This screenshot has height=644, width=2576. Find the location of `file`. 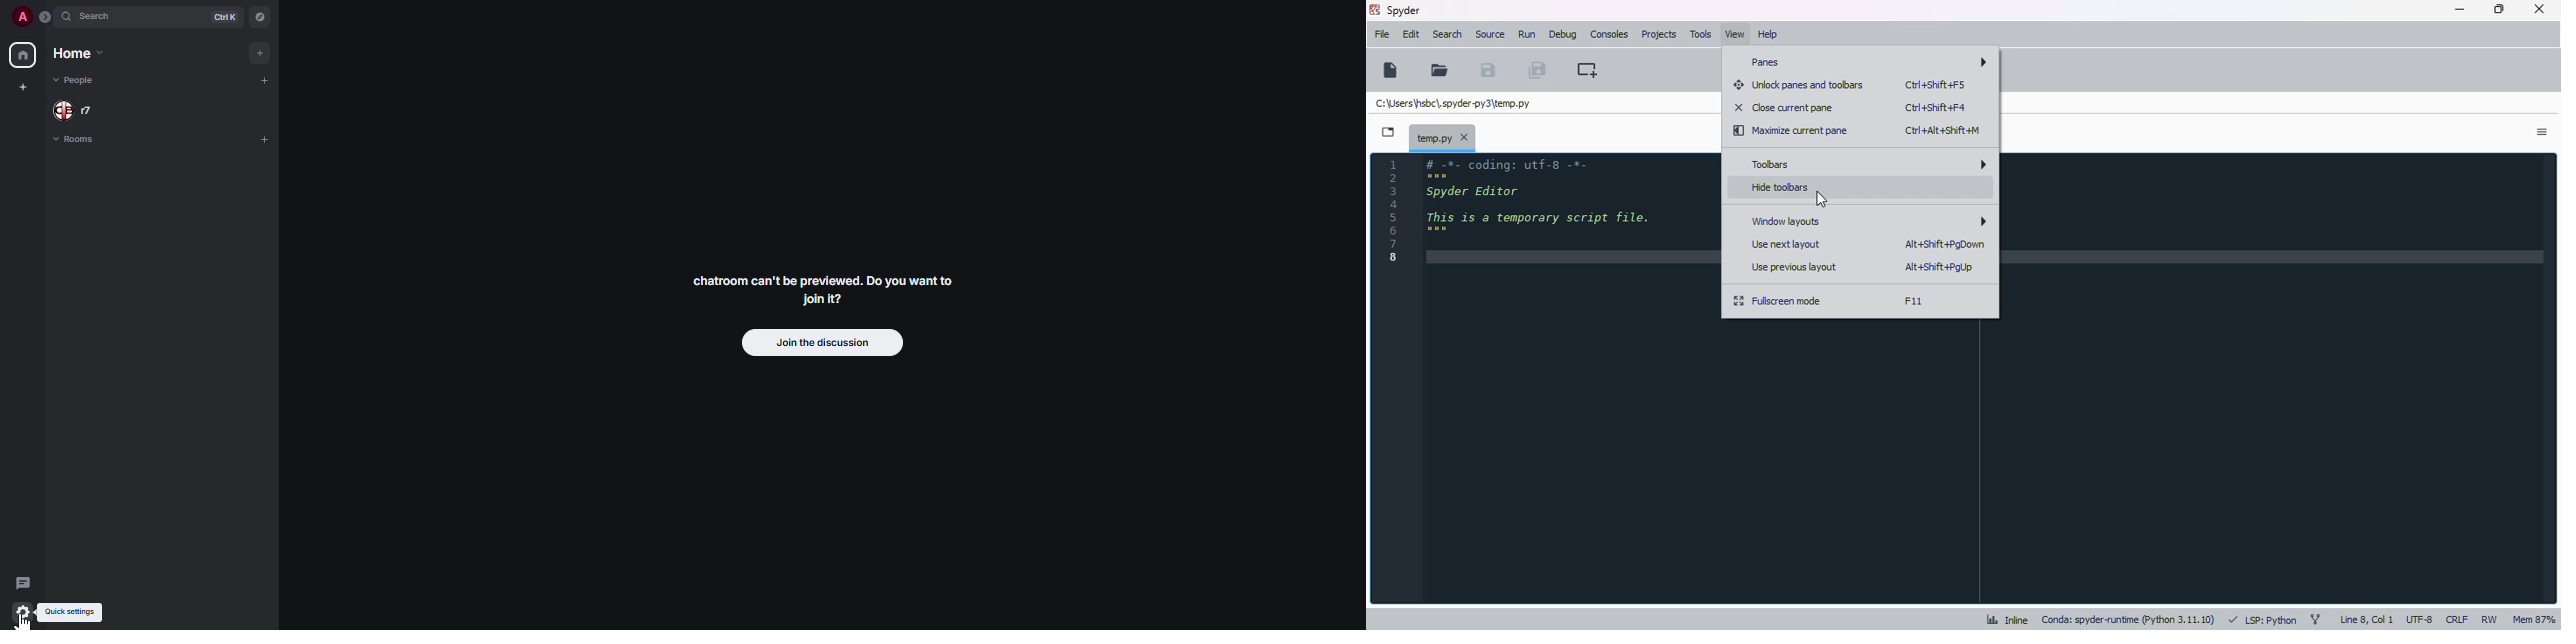

file is located at coordinates (1382, 34).